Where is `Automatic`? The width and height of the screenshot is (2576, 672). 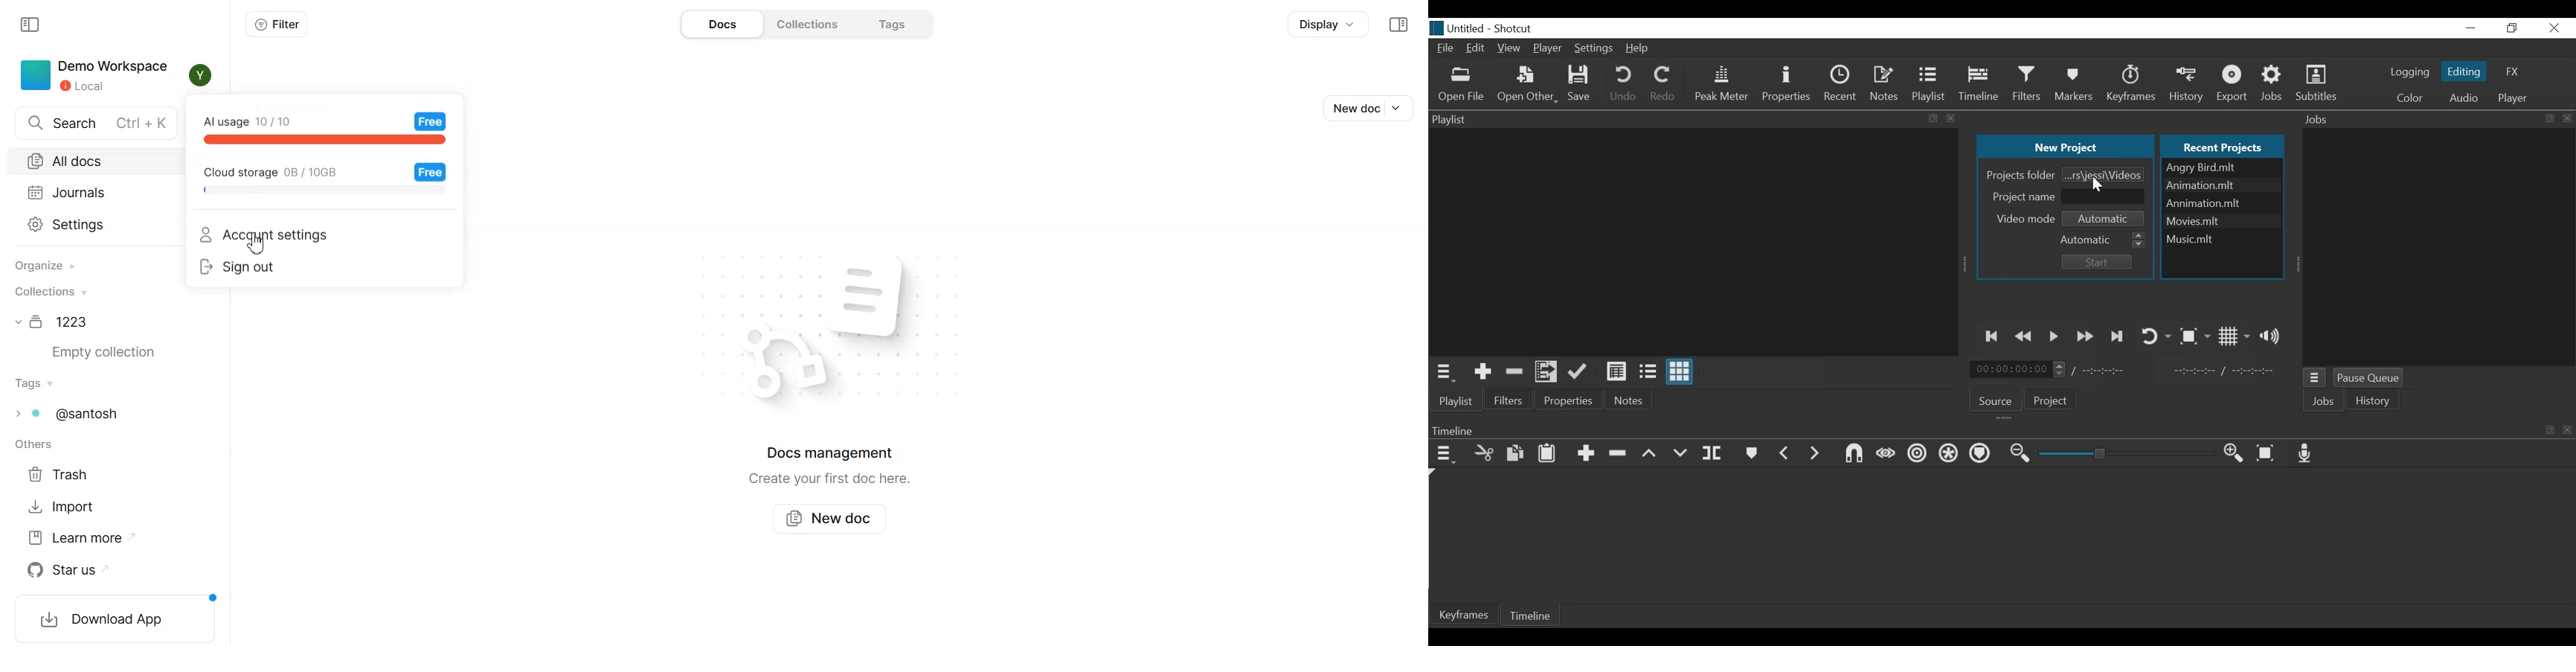 Automatic is located at coordinates (2107, 217).